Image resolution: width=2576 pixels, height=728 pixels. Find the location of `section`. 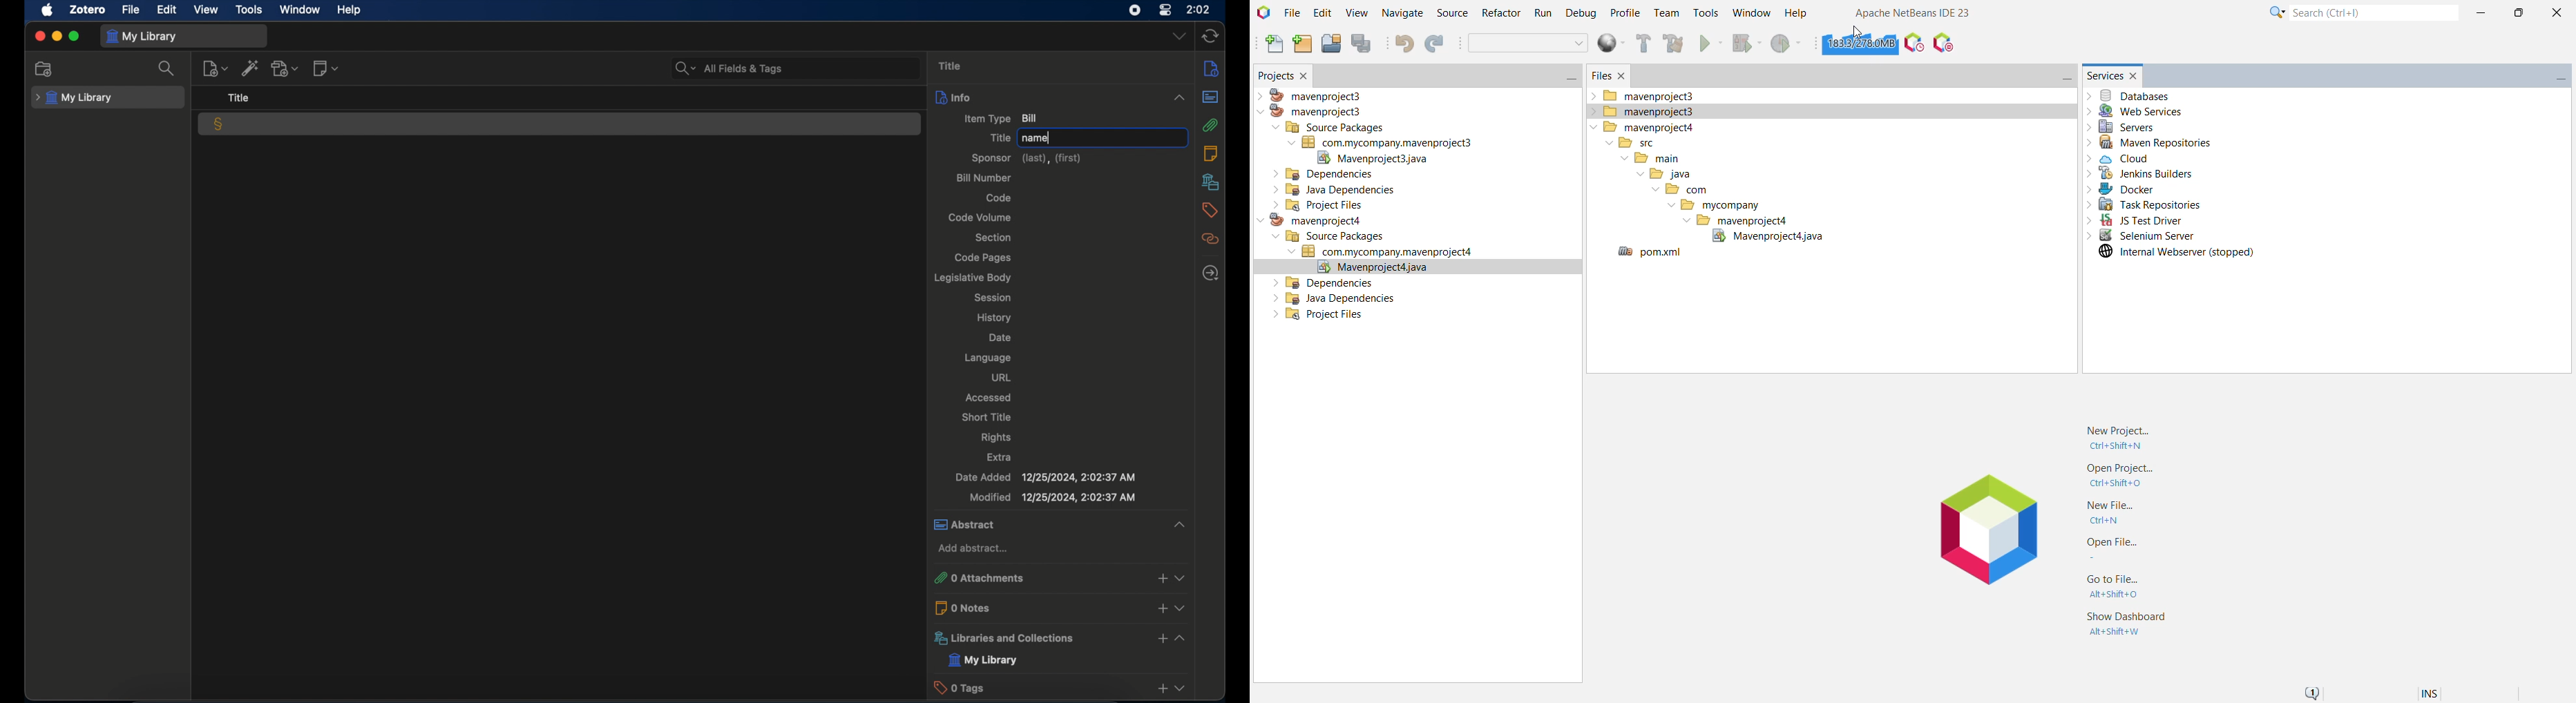

section is located at coordinates (992, 238).